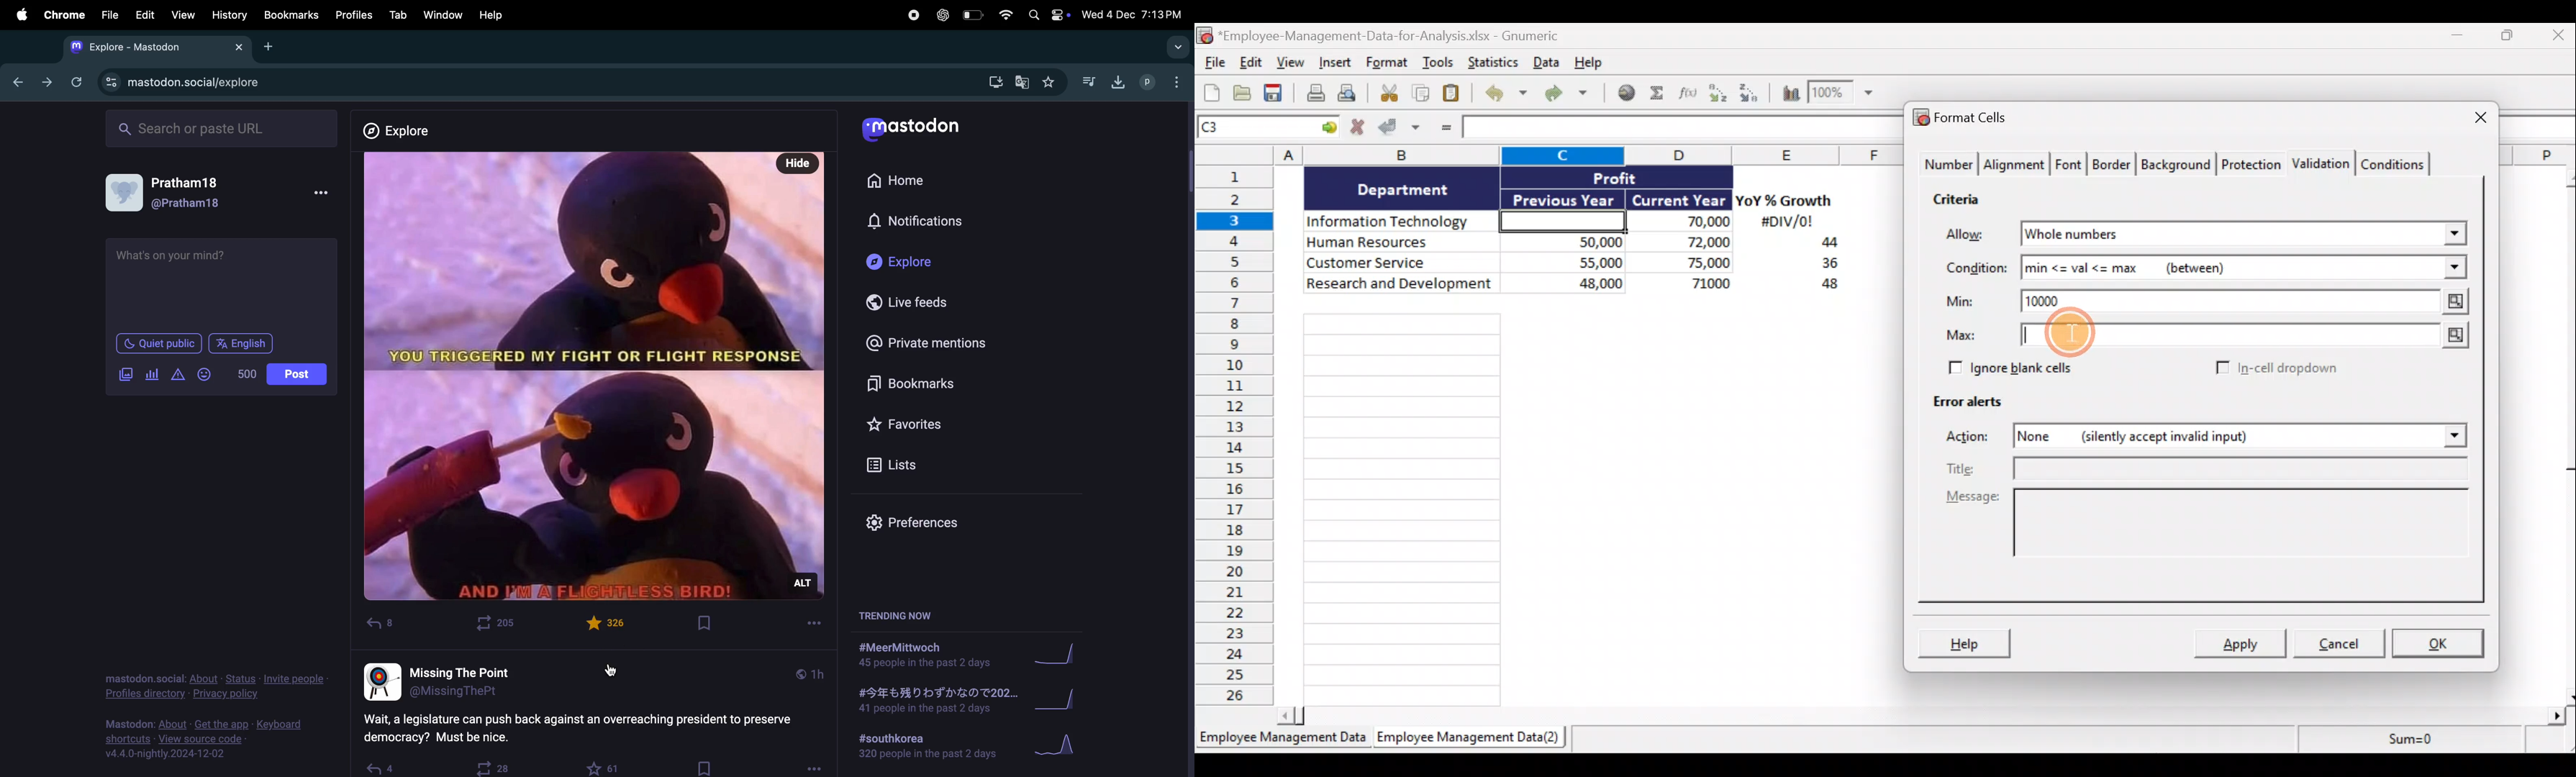 This screenshot has height=784, width=2576. What do you see at coordinates (1421, 94) in the screenshot?
I see `Copy selection` at bounding box center [1421, 94].